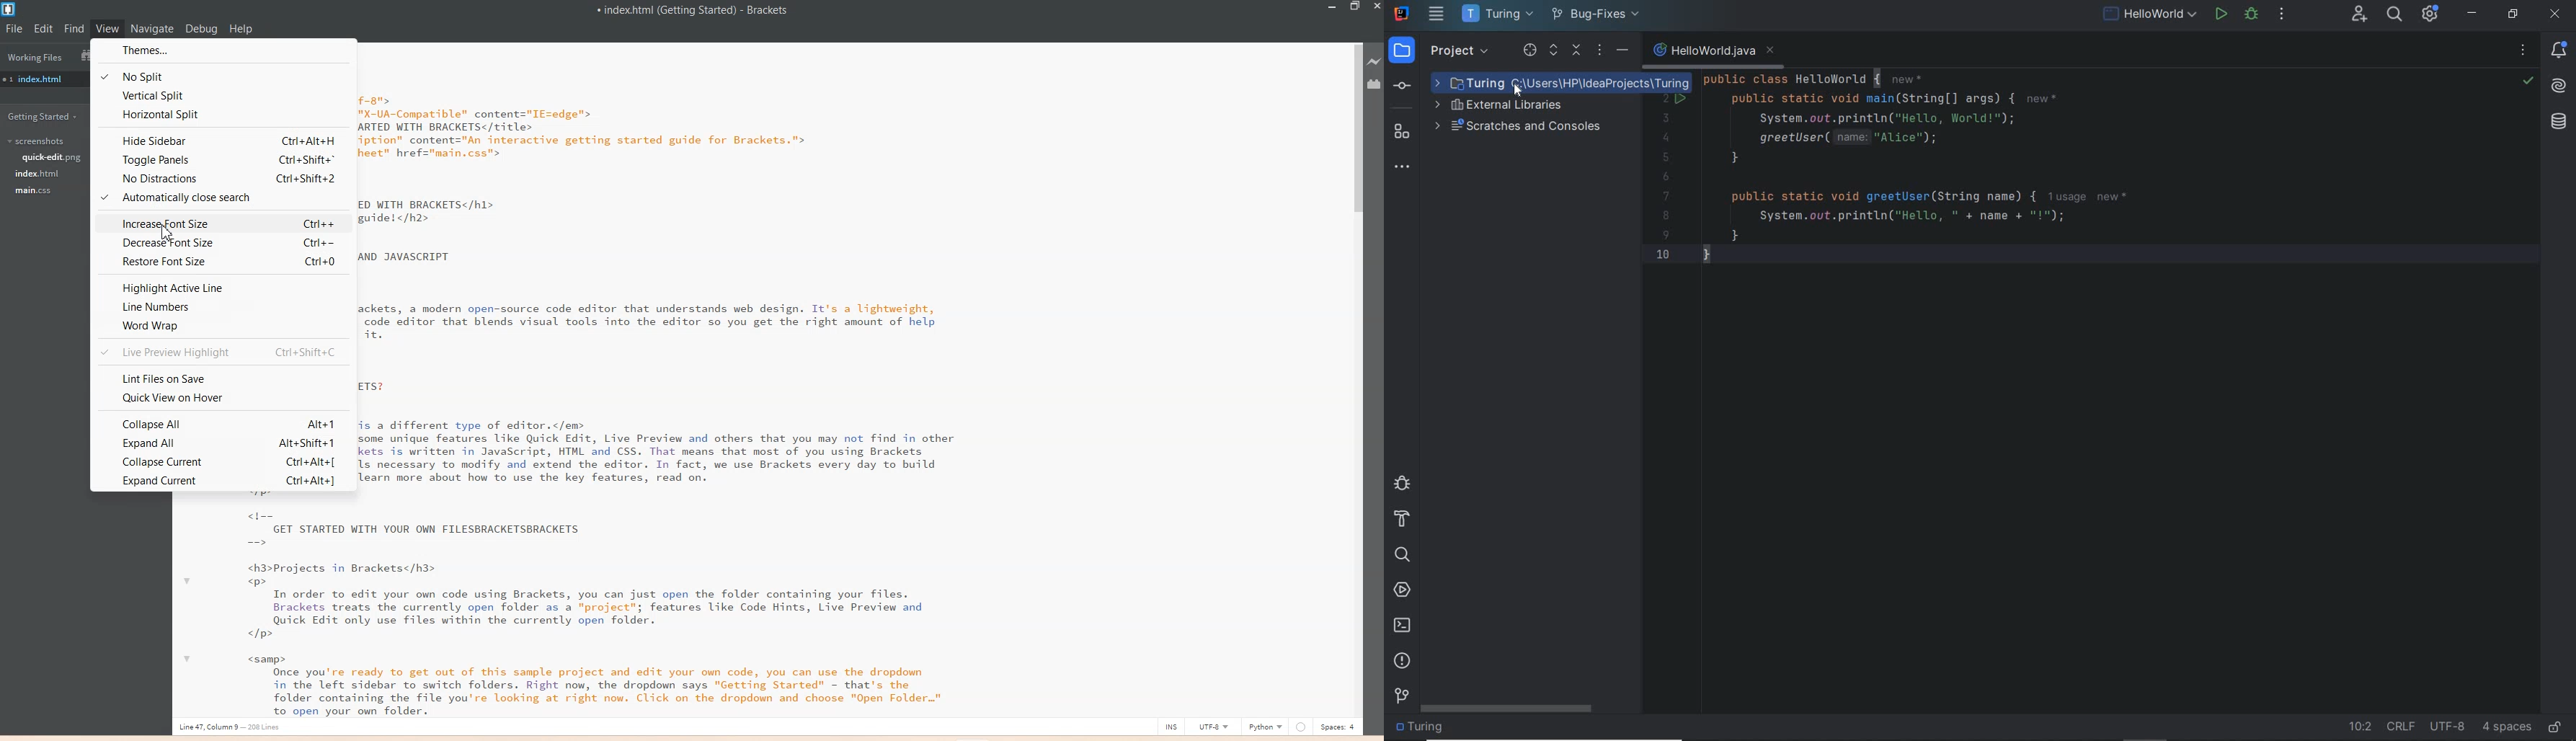 This screenshot has height=756, width=2576. What do you see at coordinates (38, 174) in the screenshot?
I see `index.html` at bounding box center [38, 174].